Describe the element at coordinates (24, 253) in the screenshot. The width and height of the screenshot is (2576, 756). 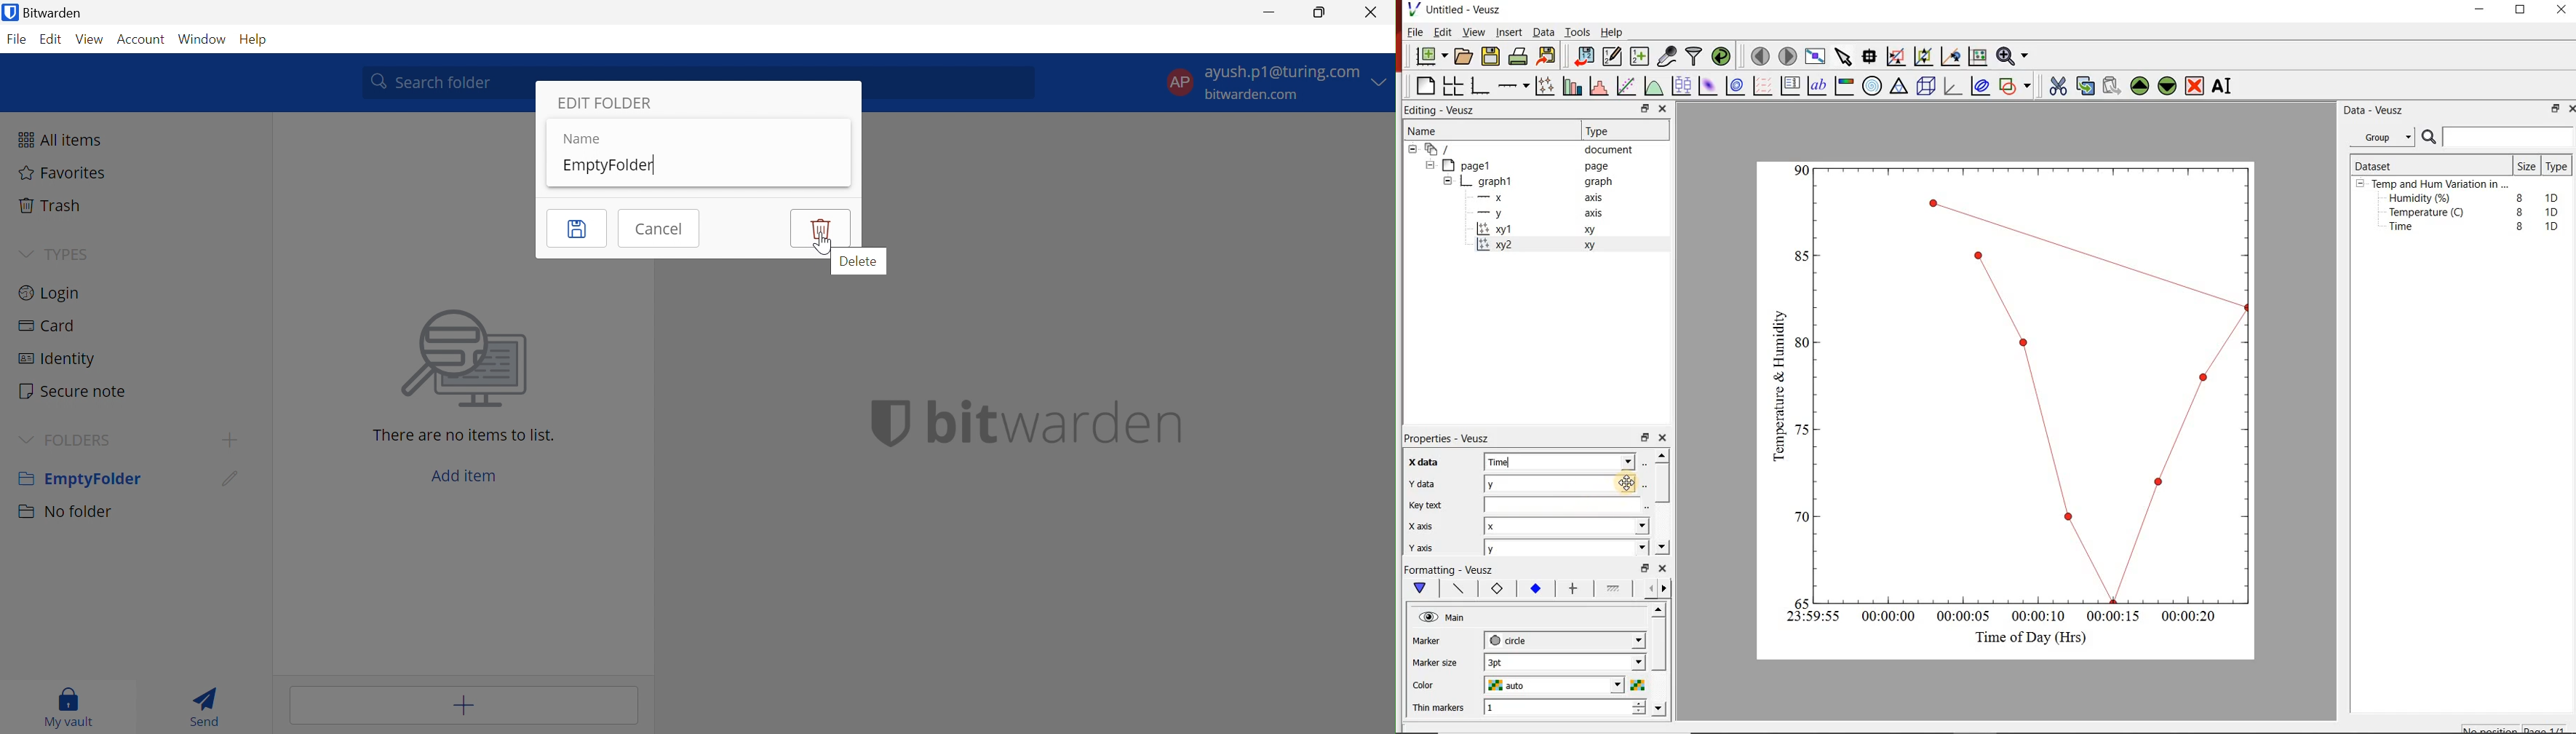
I see `Drop Down` at that location.